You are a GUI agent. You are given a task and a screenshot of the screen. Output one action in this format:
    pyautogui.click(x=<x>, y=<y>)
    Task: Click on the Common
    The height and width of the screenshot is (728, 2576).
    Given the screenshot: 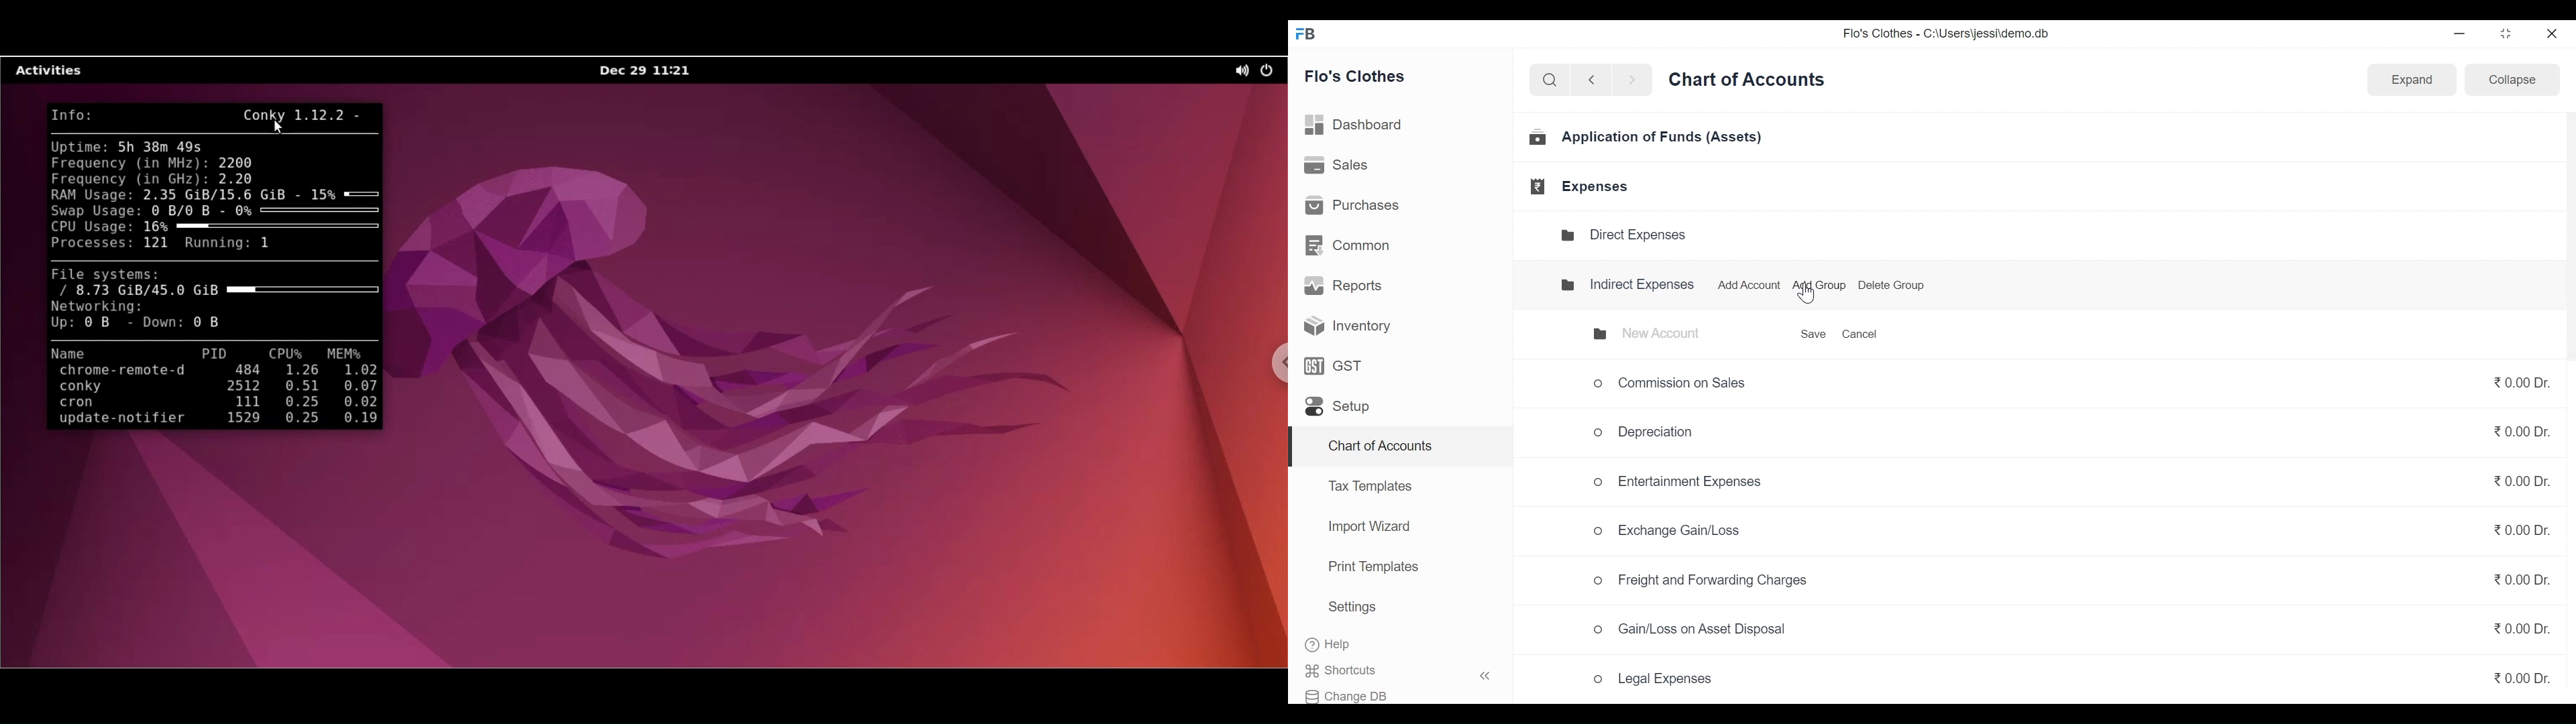 What is the action you would take?
    pyautogui.click(x=1349, y=244)
    